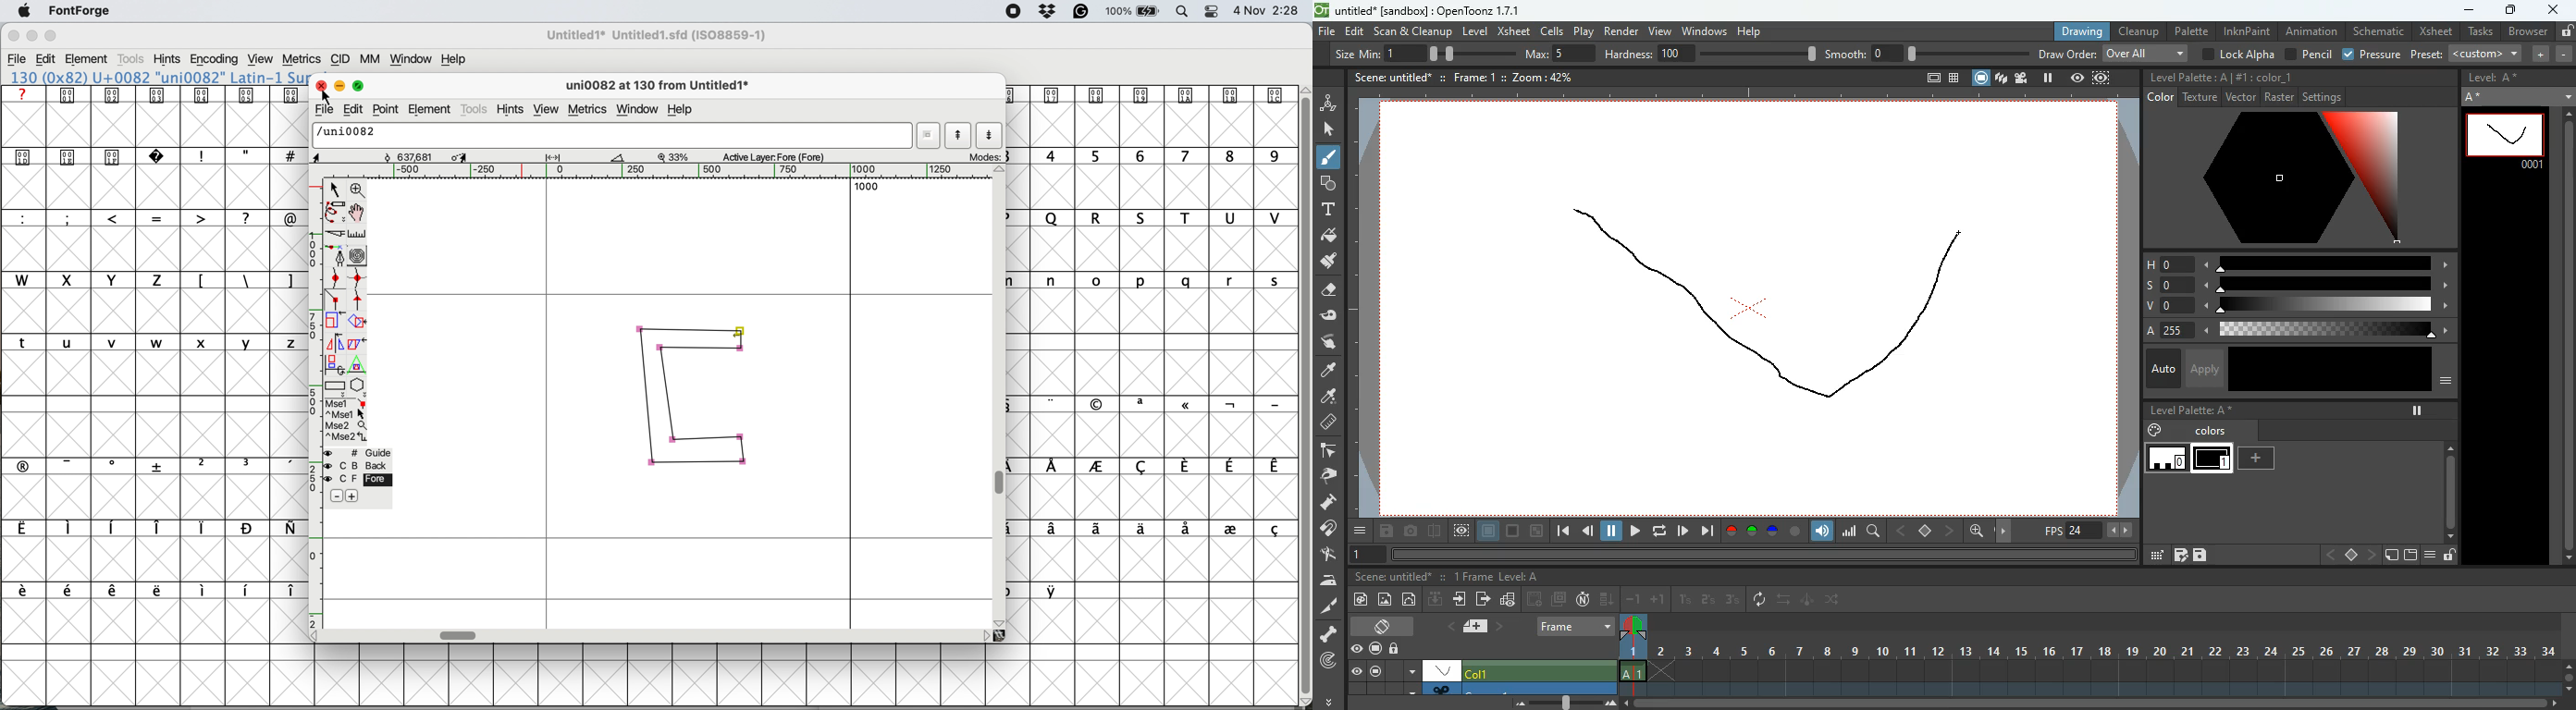 This screenshot has width=2576, height=728. What do you see at coordinates (1485, 673) in the screenshot?
I see `Col1` at bounding box center [1485, 673].